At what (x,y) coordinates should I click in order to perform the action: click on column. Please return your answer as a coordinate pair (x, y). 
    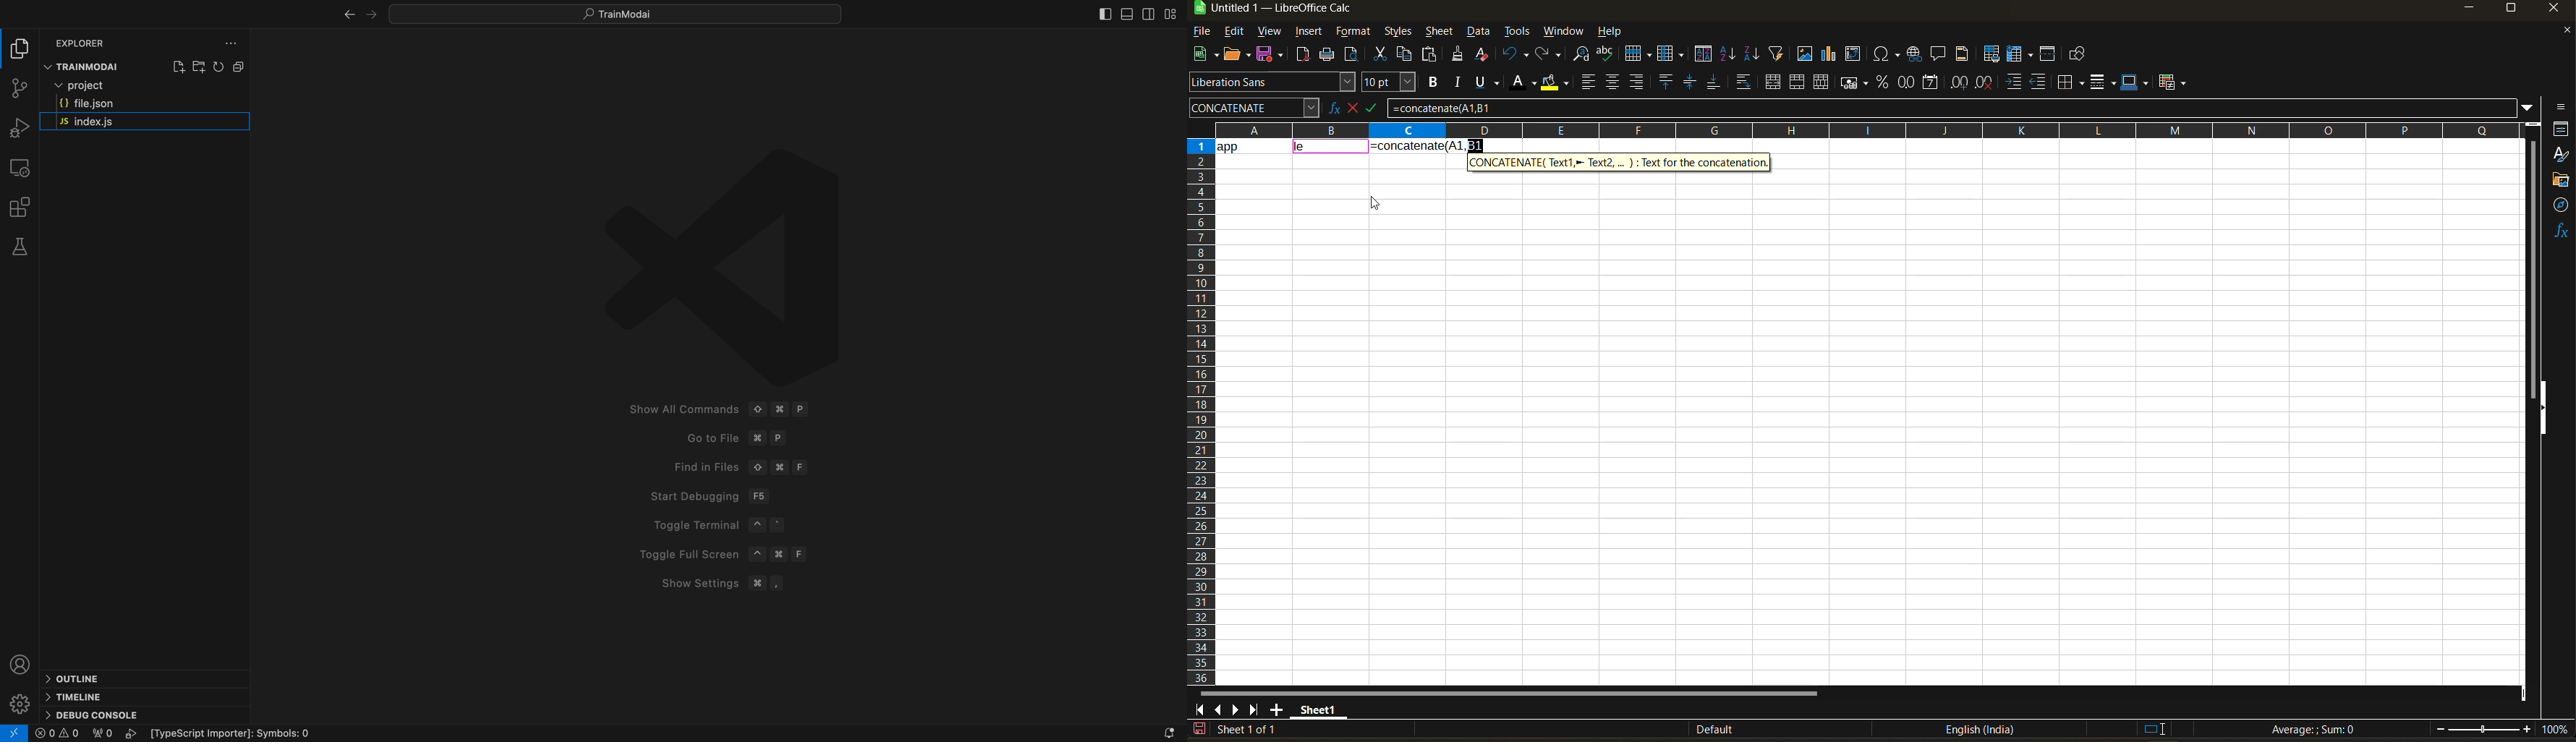
    Looking at the image, I should click on (1672, 56).